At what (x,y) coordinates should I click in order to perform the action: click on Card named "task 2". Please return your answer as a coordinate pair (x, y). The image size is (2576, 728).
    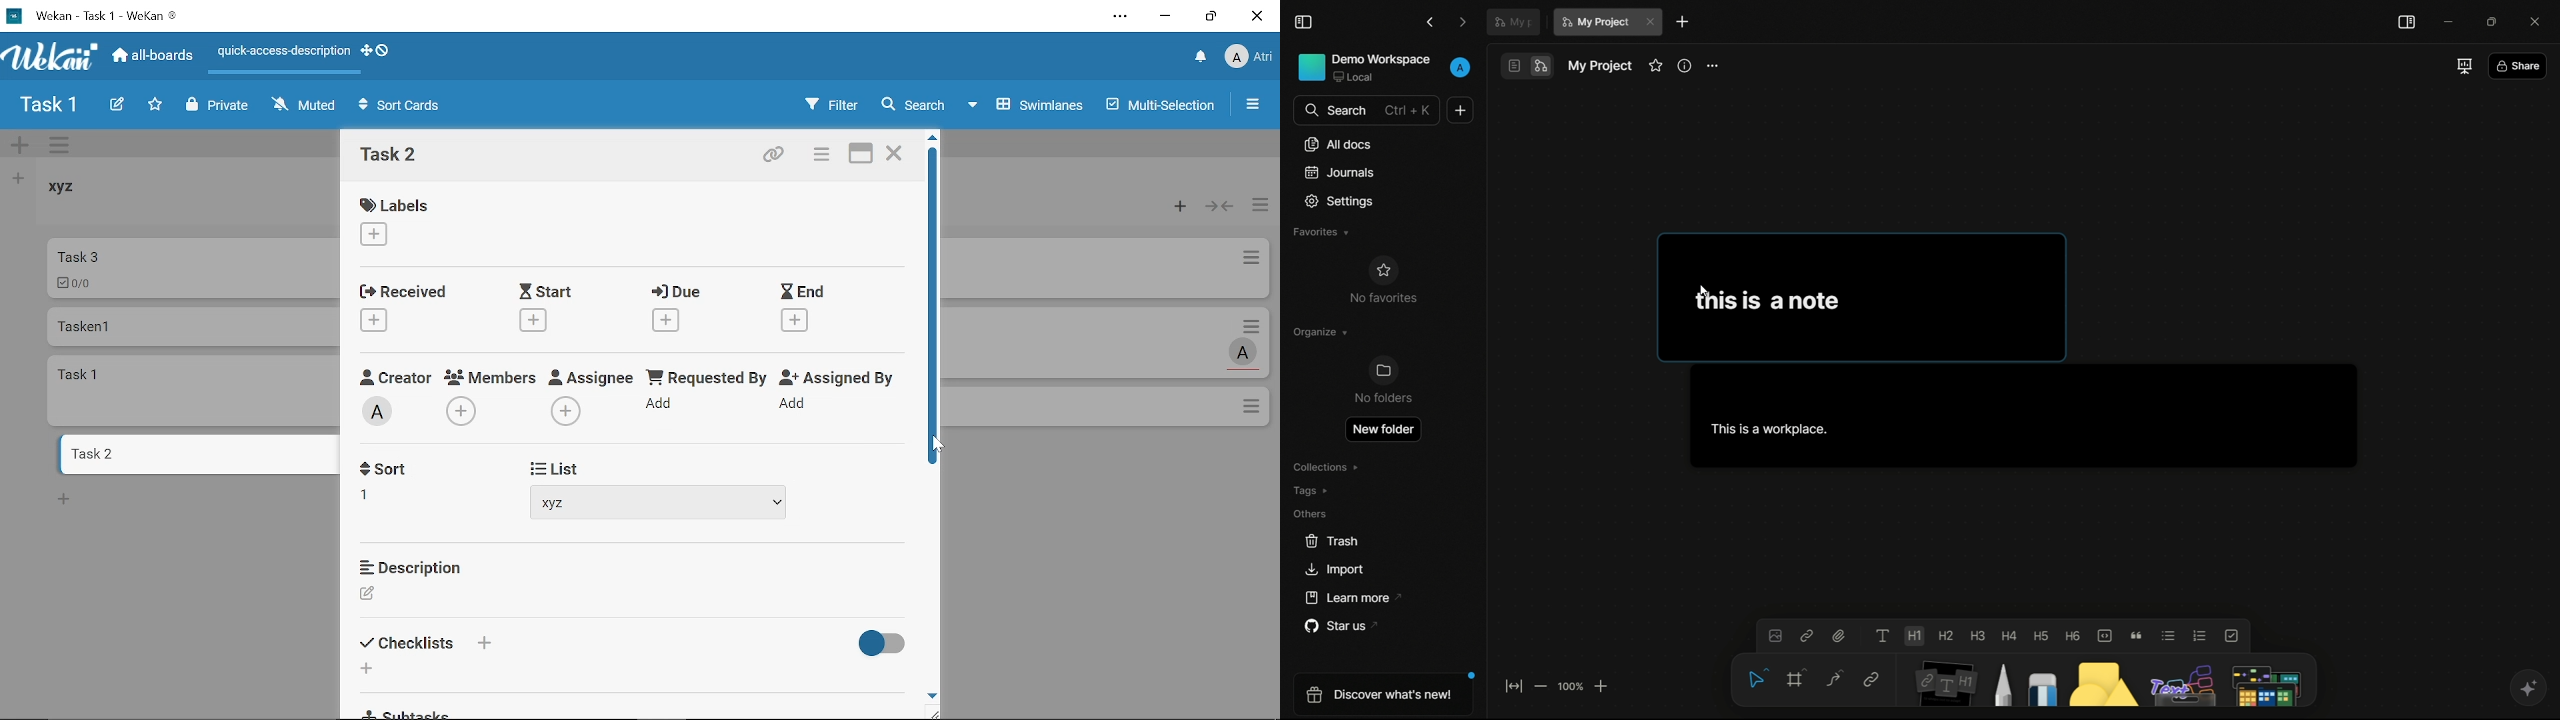
    Looking at the image, I should click on (196, 454).